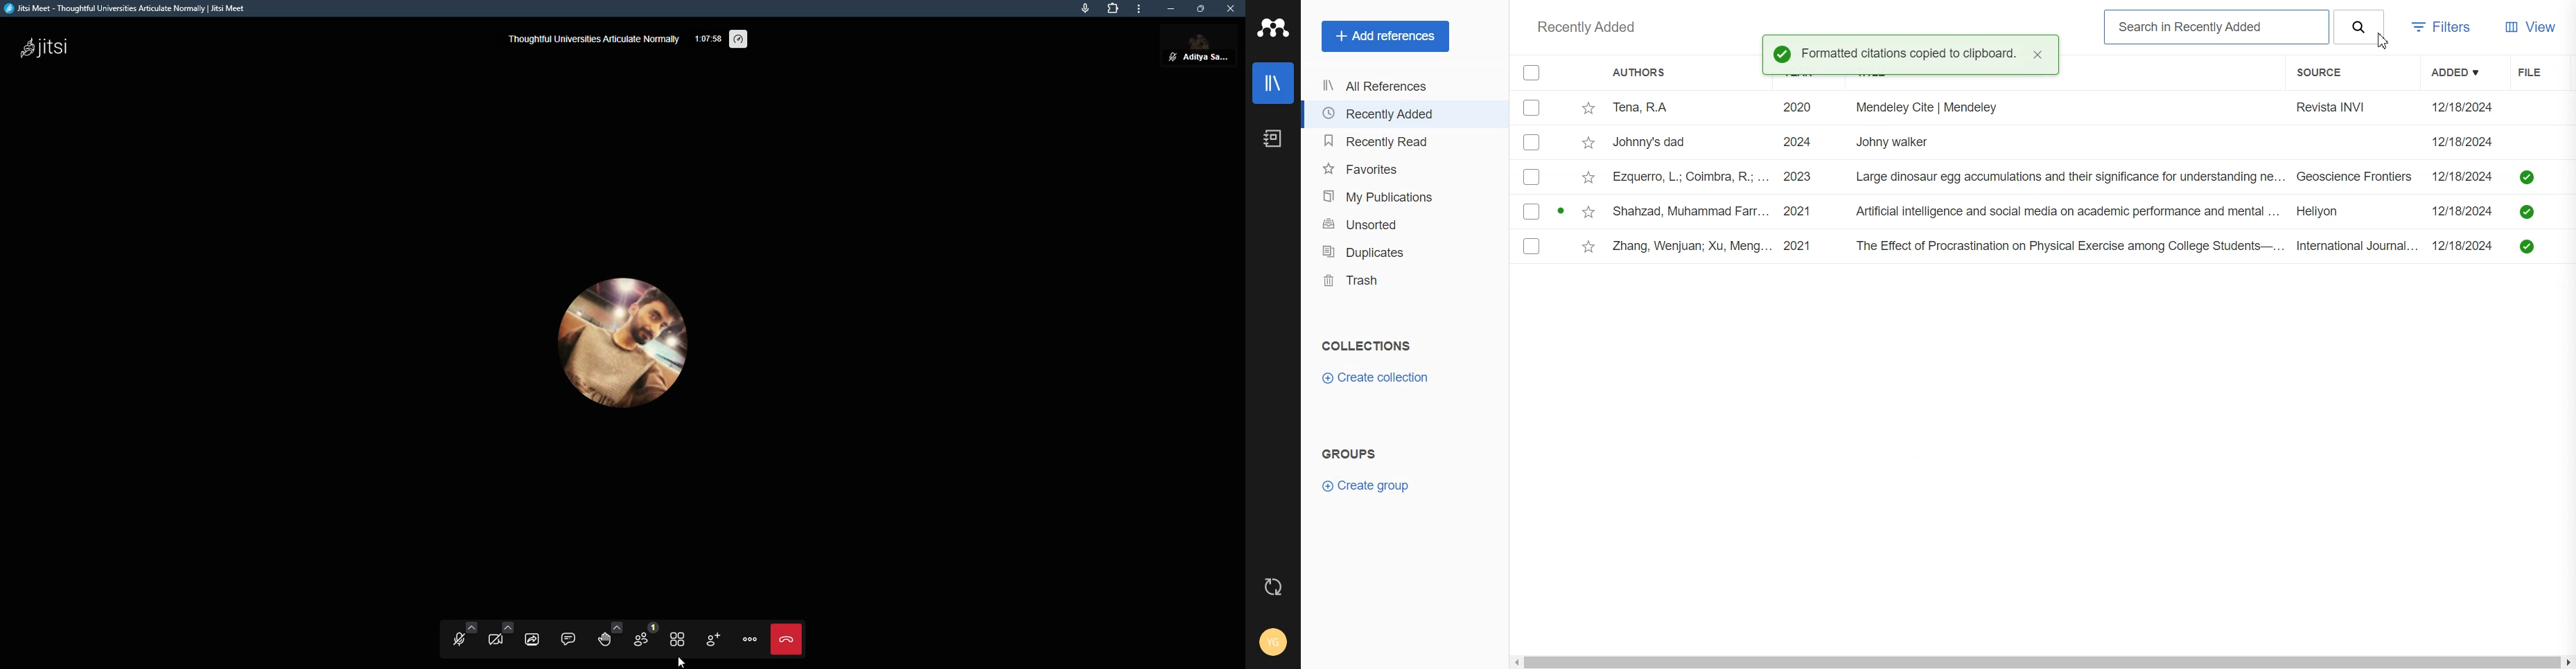  I want to click on Star, so click(1588, 211).